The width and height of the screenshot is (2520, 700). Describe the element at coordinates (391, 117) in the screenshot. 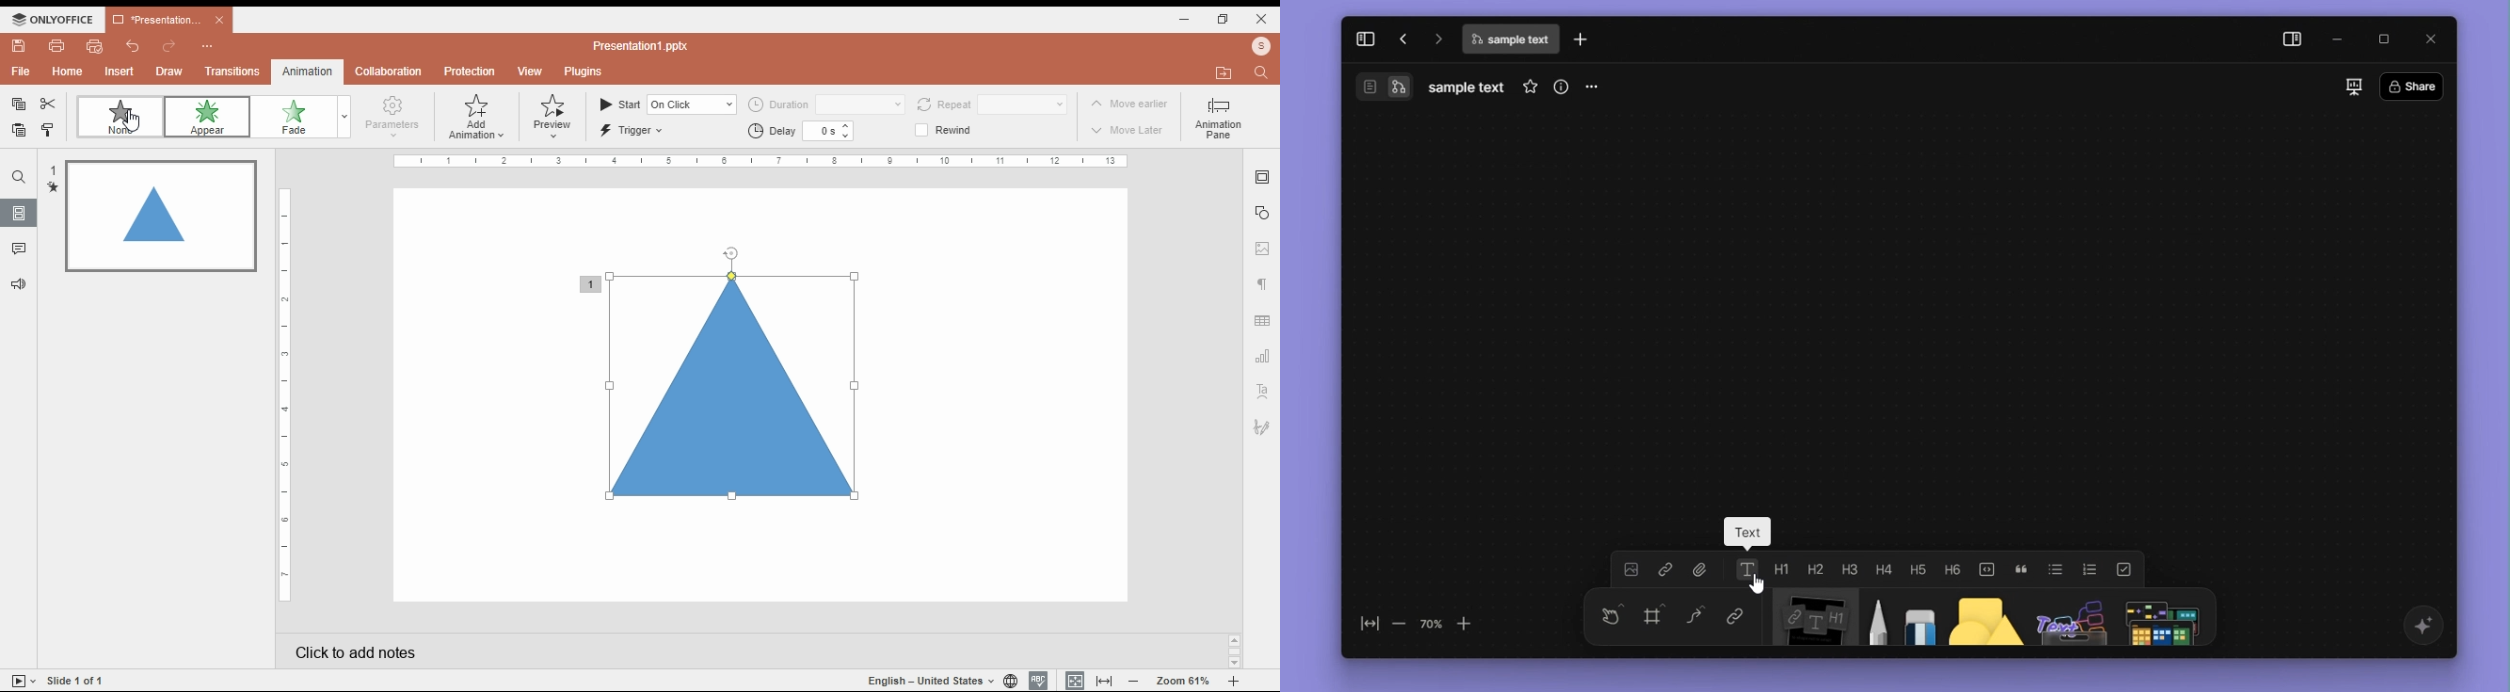

I see `parameters` at that location.